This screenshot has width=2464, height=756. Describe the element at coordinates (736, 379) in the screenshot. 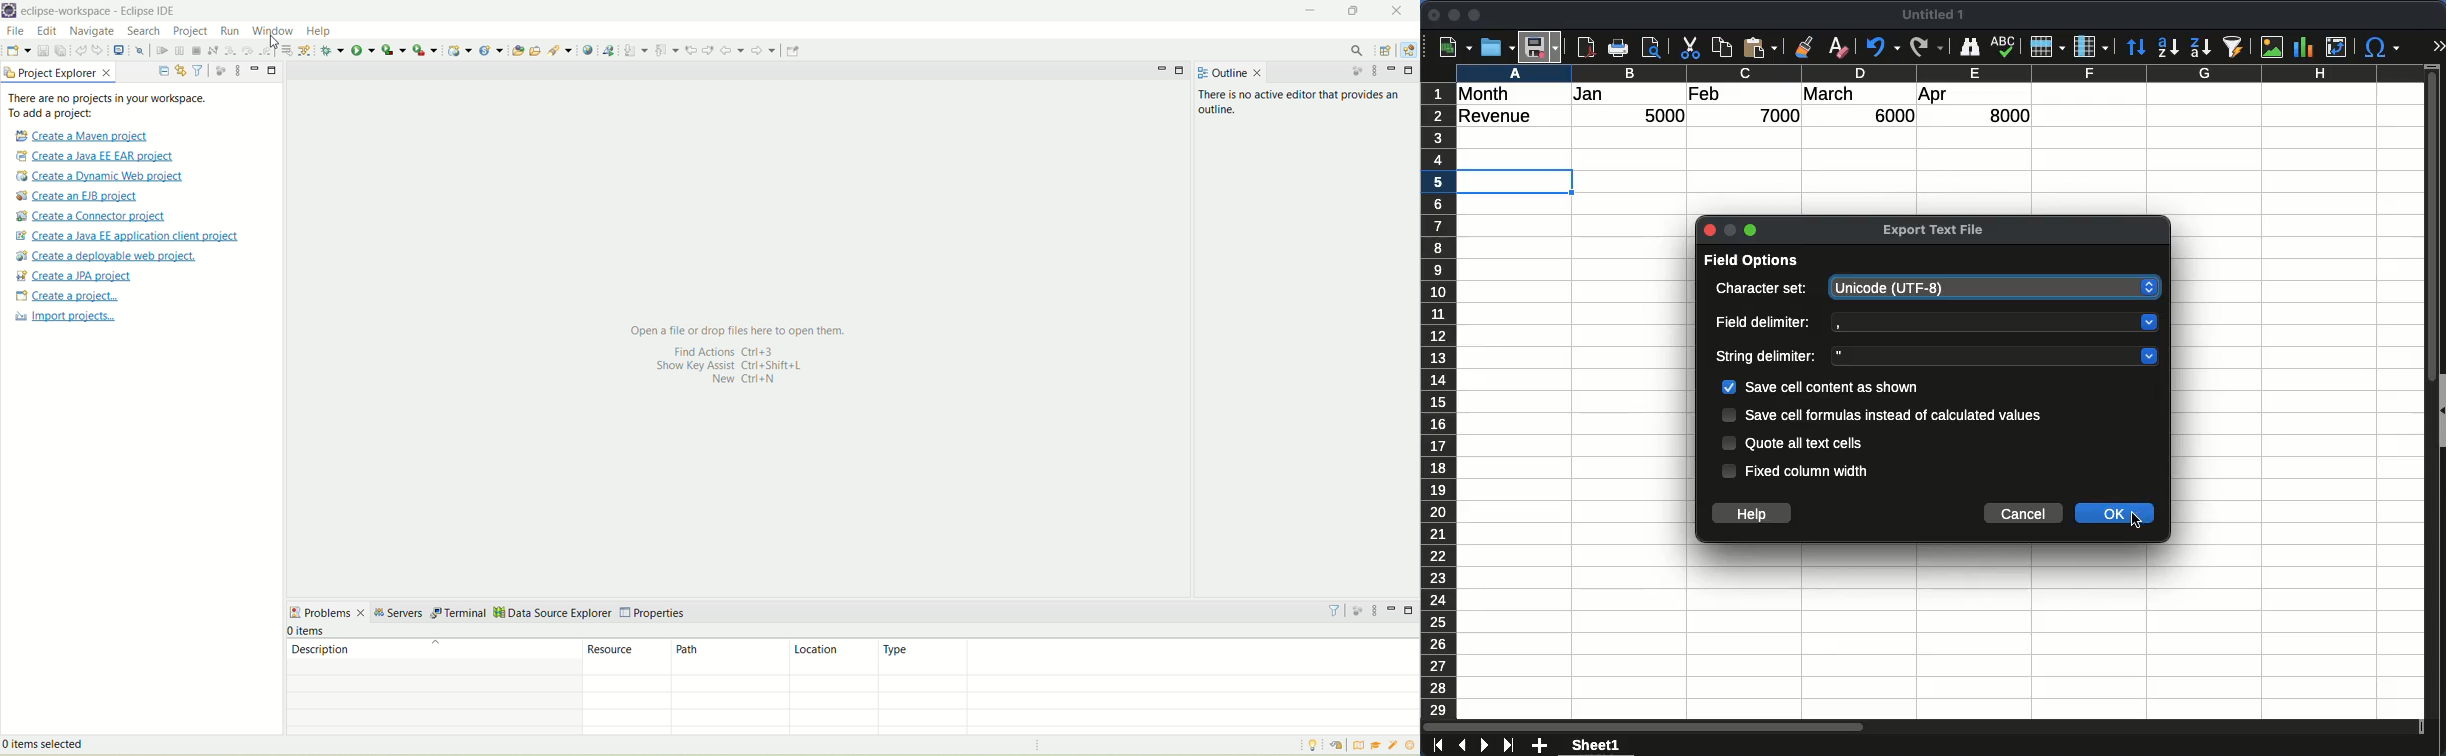

I see `New Ctrl+N` at that location.